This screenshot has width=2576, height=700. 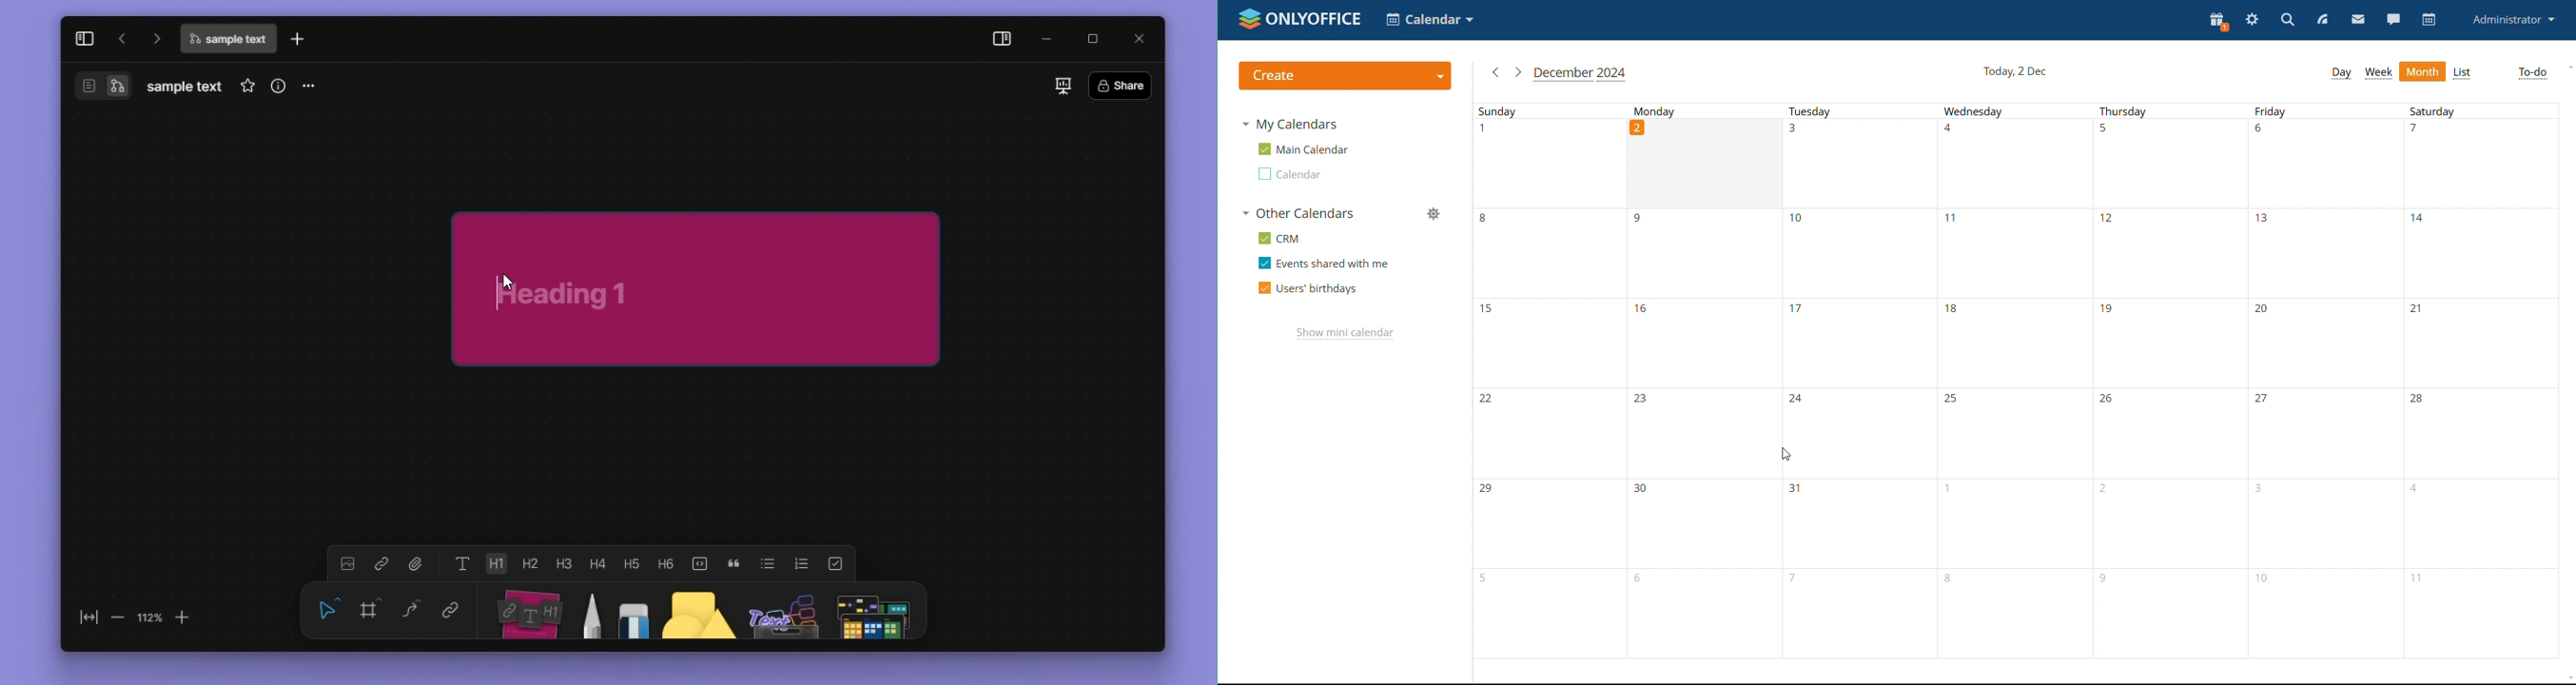 What do you see at coordinates (1281, 237) in the screenshot?
I see `crm` at bounding box center [1281, 237].